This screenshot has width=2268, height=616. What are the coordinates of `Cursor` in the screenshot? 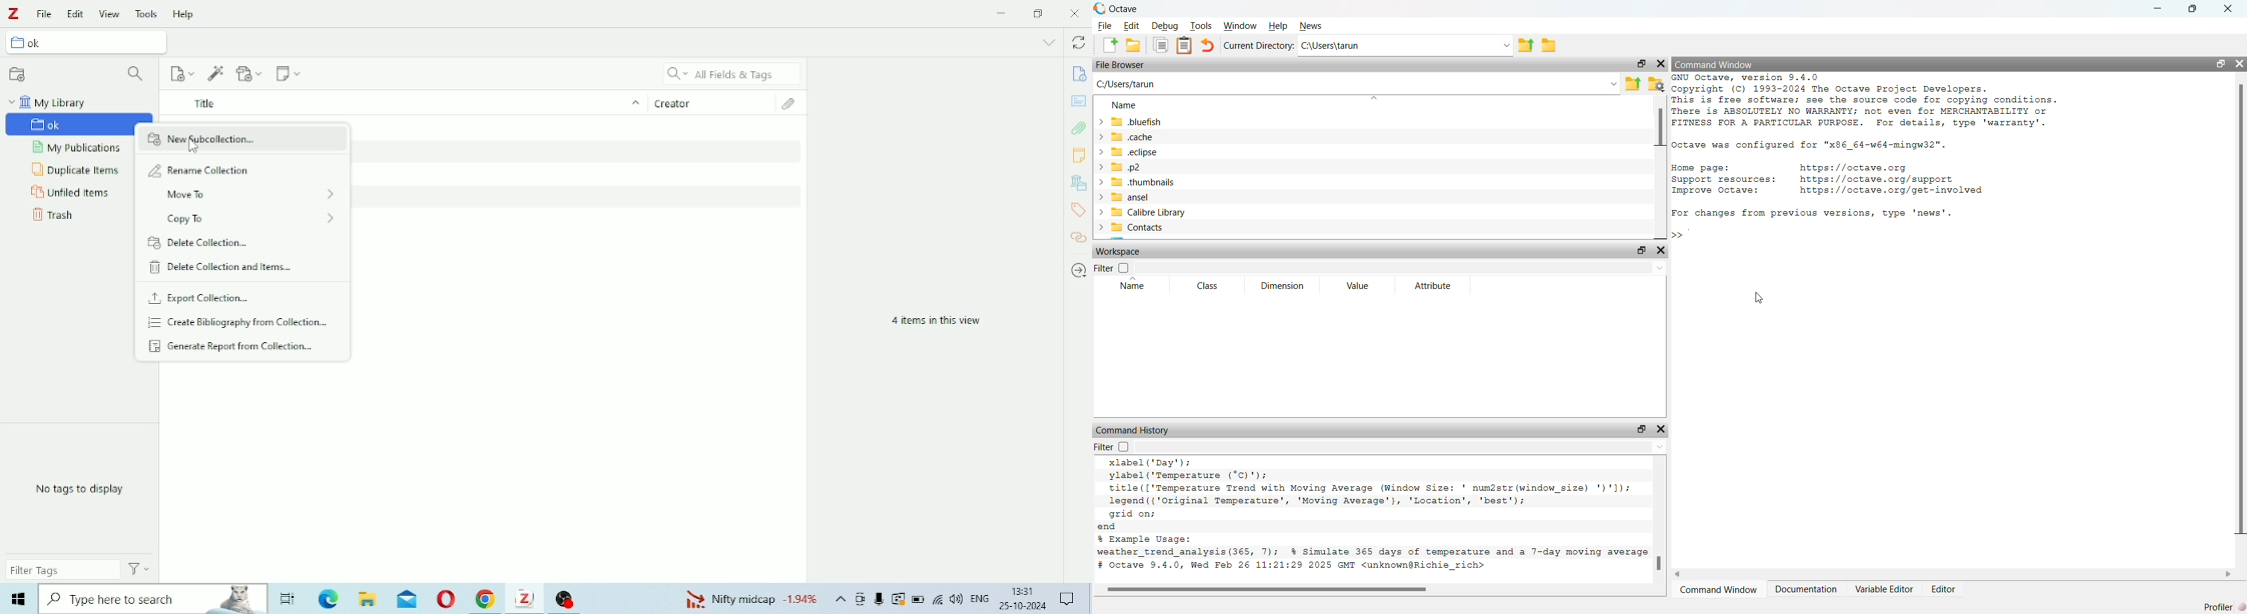 It's located at (195, 146).